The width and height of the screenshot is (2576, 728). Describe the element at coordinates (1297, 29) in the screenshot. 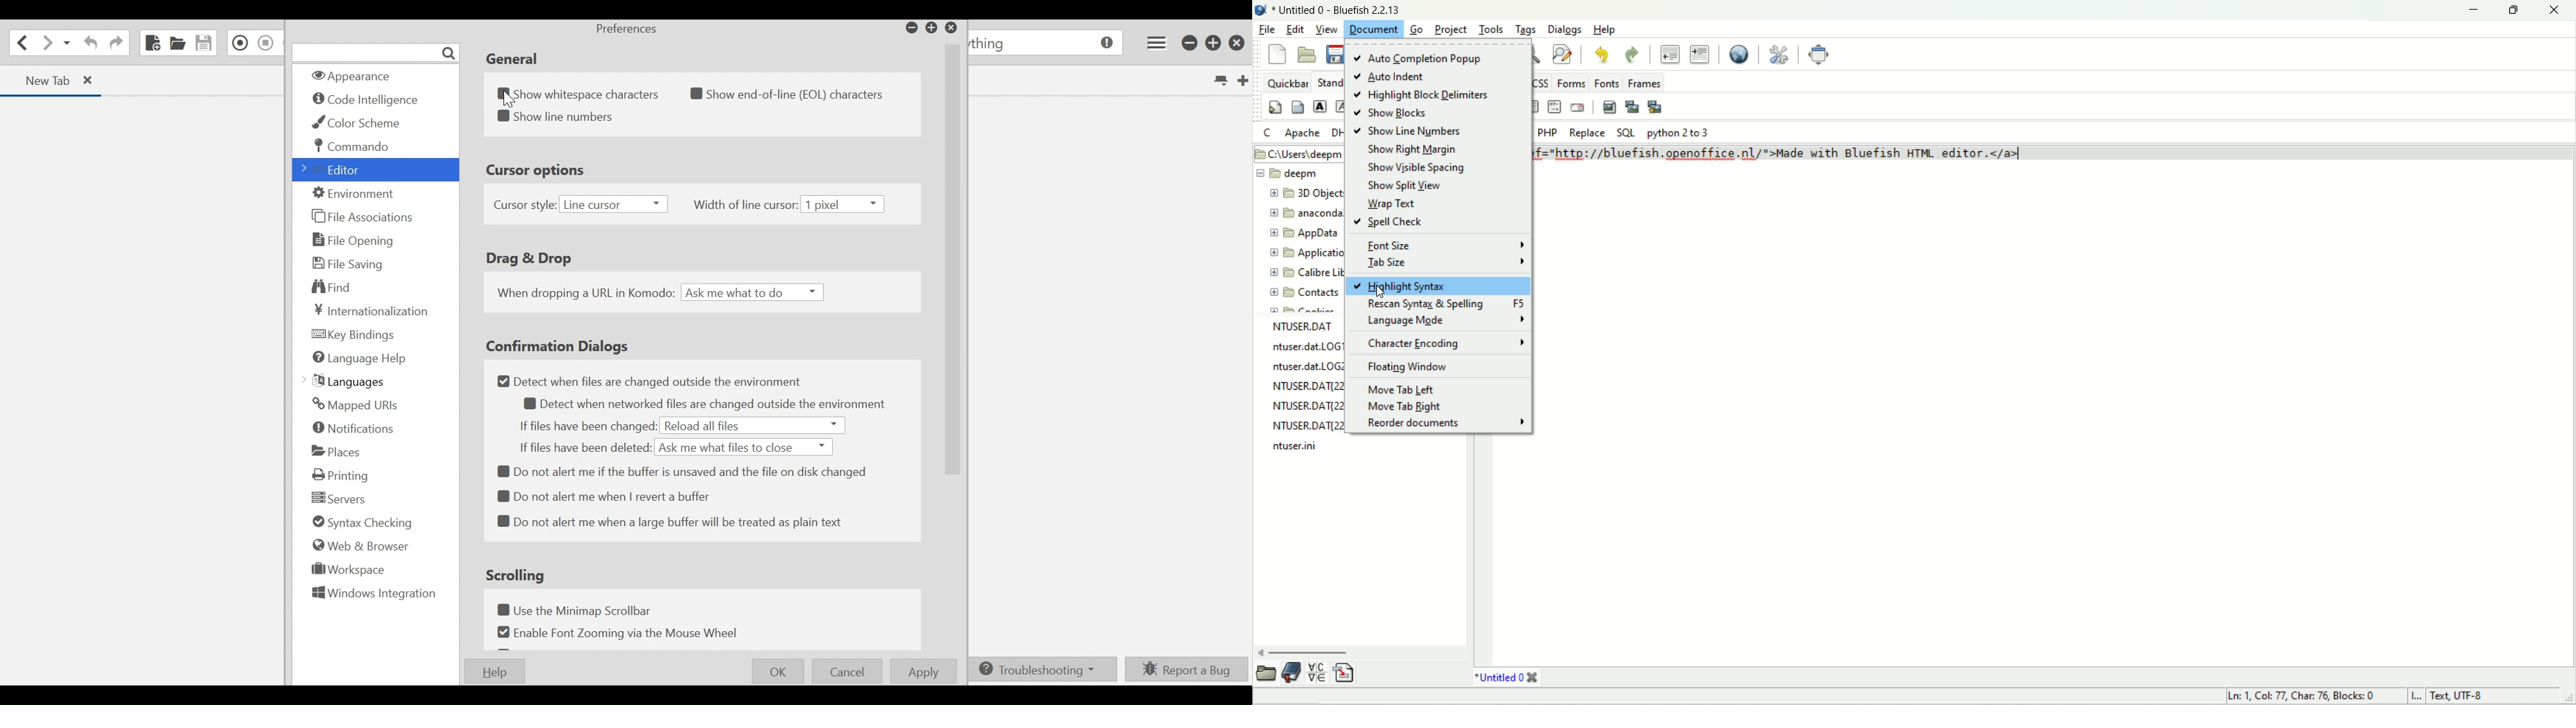

I see `edit` at that location.